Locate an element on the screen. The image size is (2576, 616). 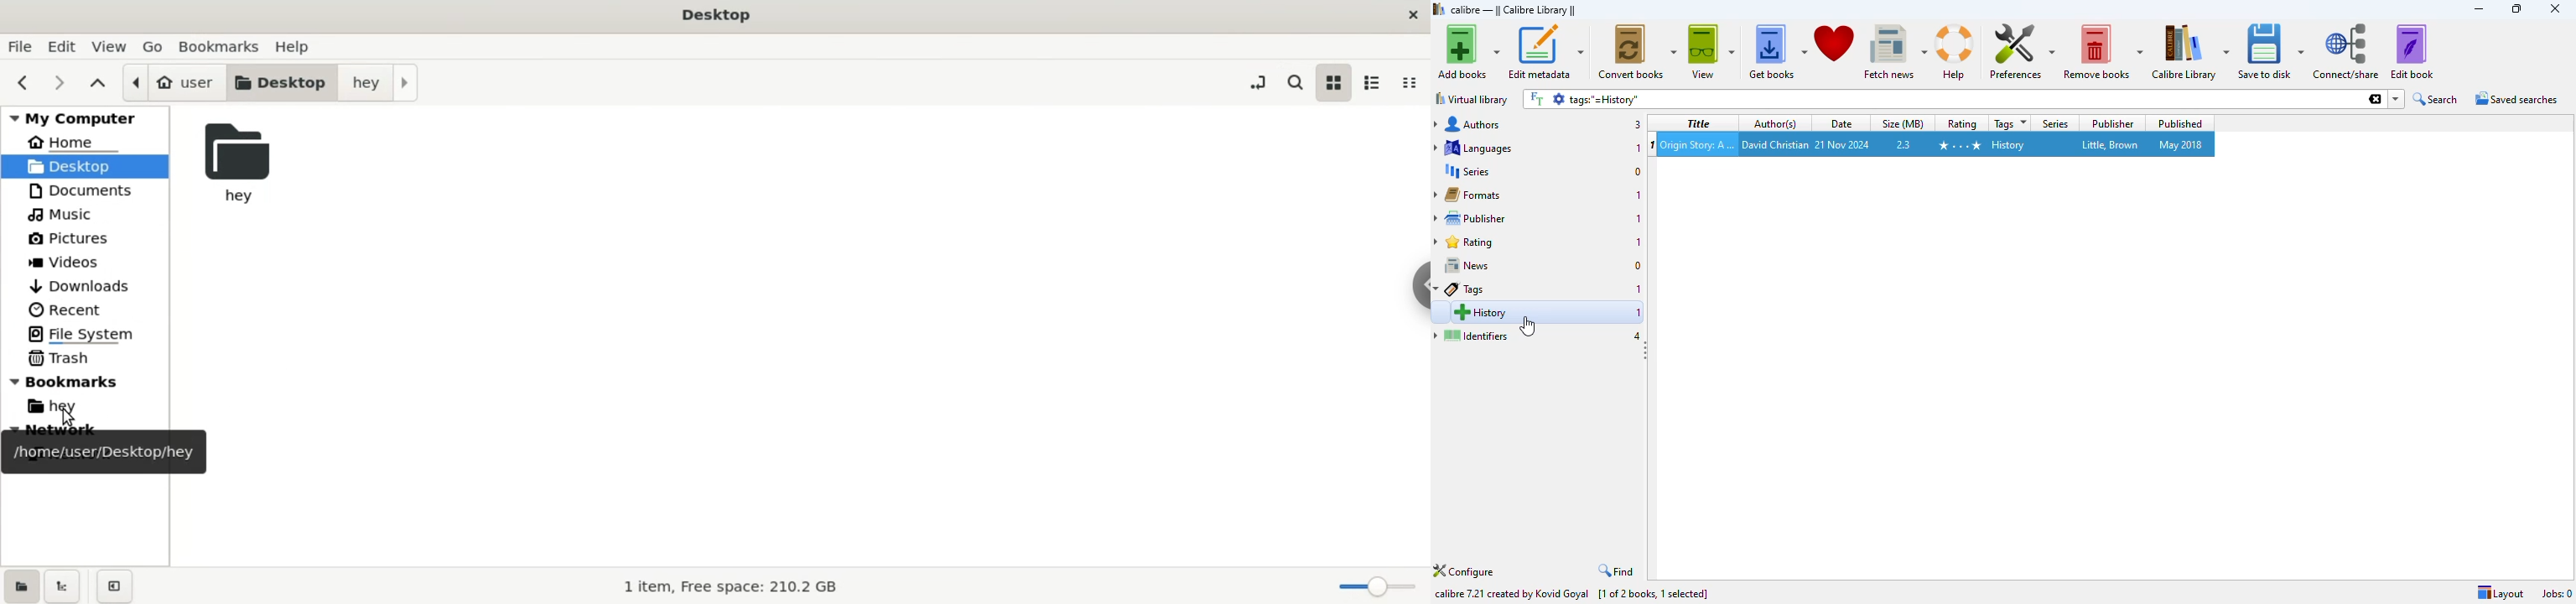
hey is located at coordinates (244, 162).